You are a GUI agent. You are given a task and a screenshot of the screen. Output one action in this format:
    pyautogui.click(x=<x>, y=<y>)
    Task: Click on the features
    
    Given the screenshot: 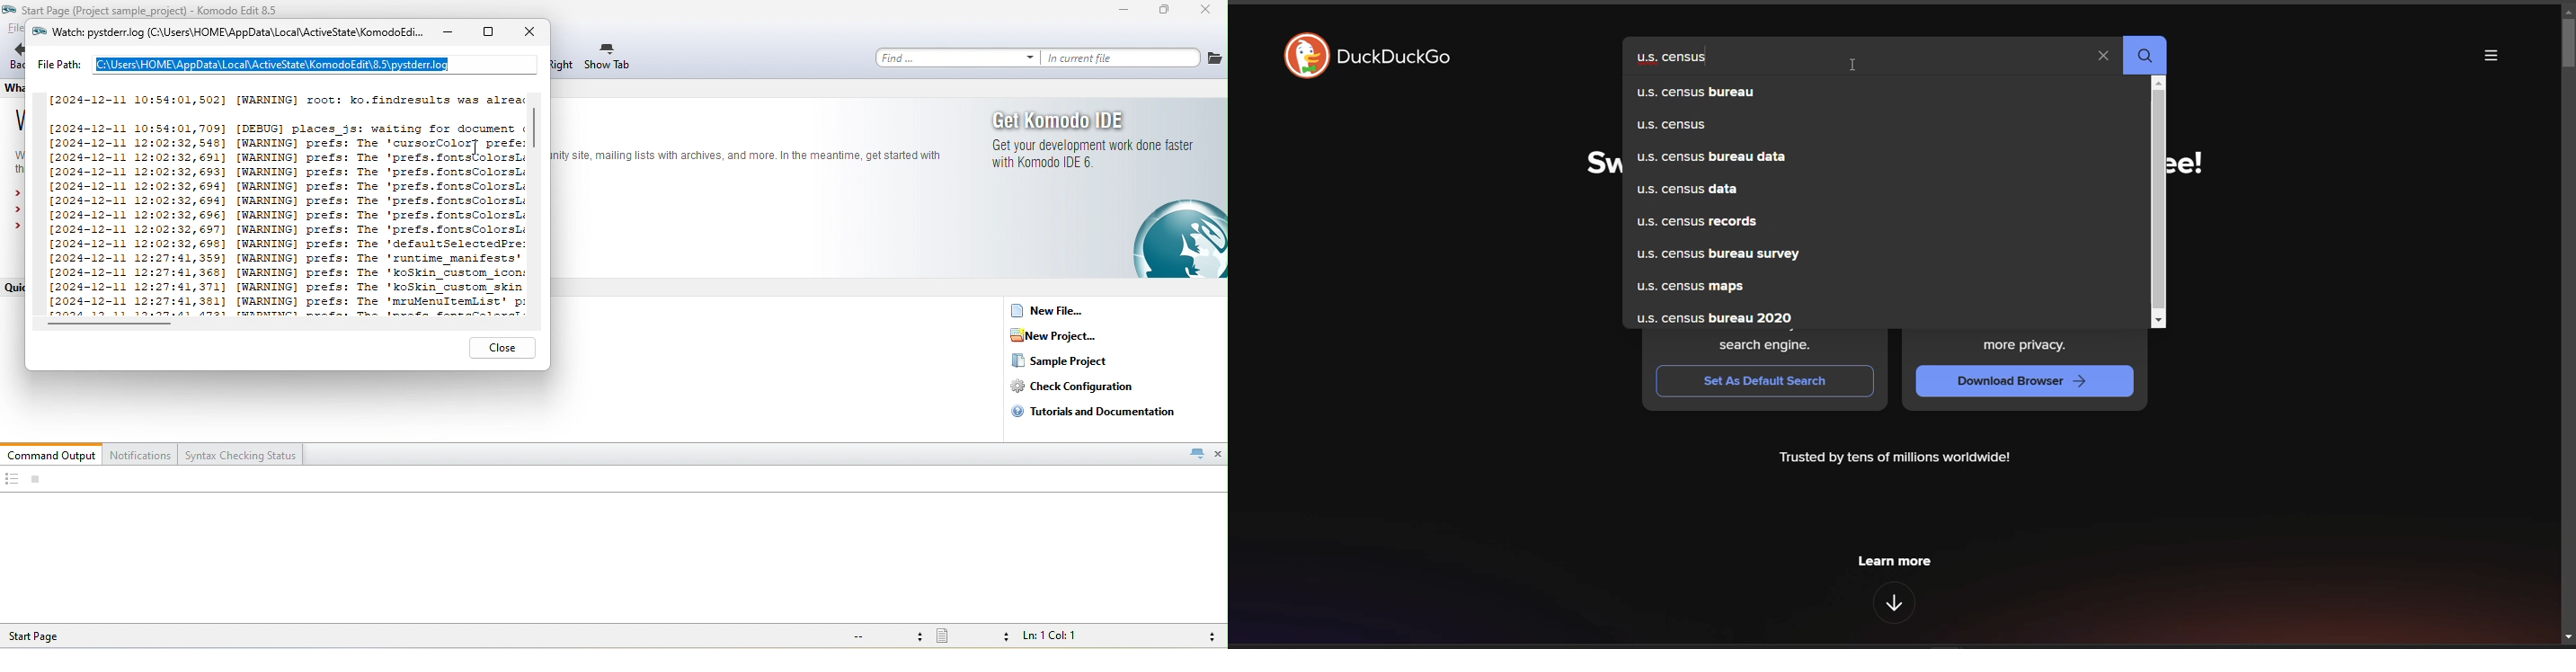 What is the action you would take?
    pyautogui.click(x=1896, y=603)
    